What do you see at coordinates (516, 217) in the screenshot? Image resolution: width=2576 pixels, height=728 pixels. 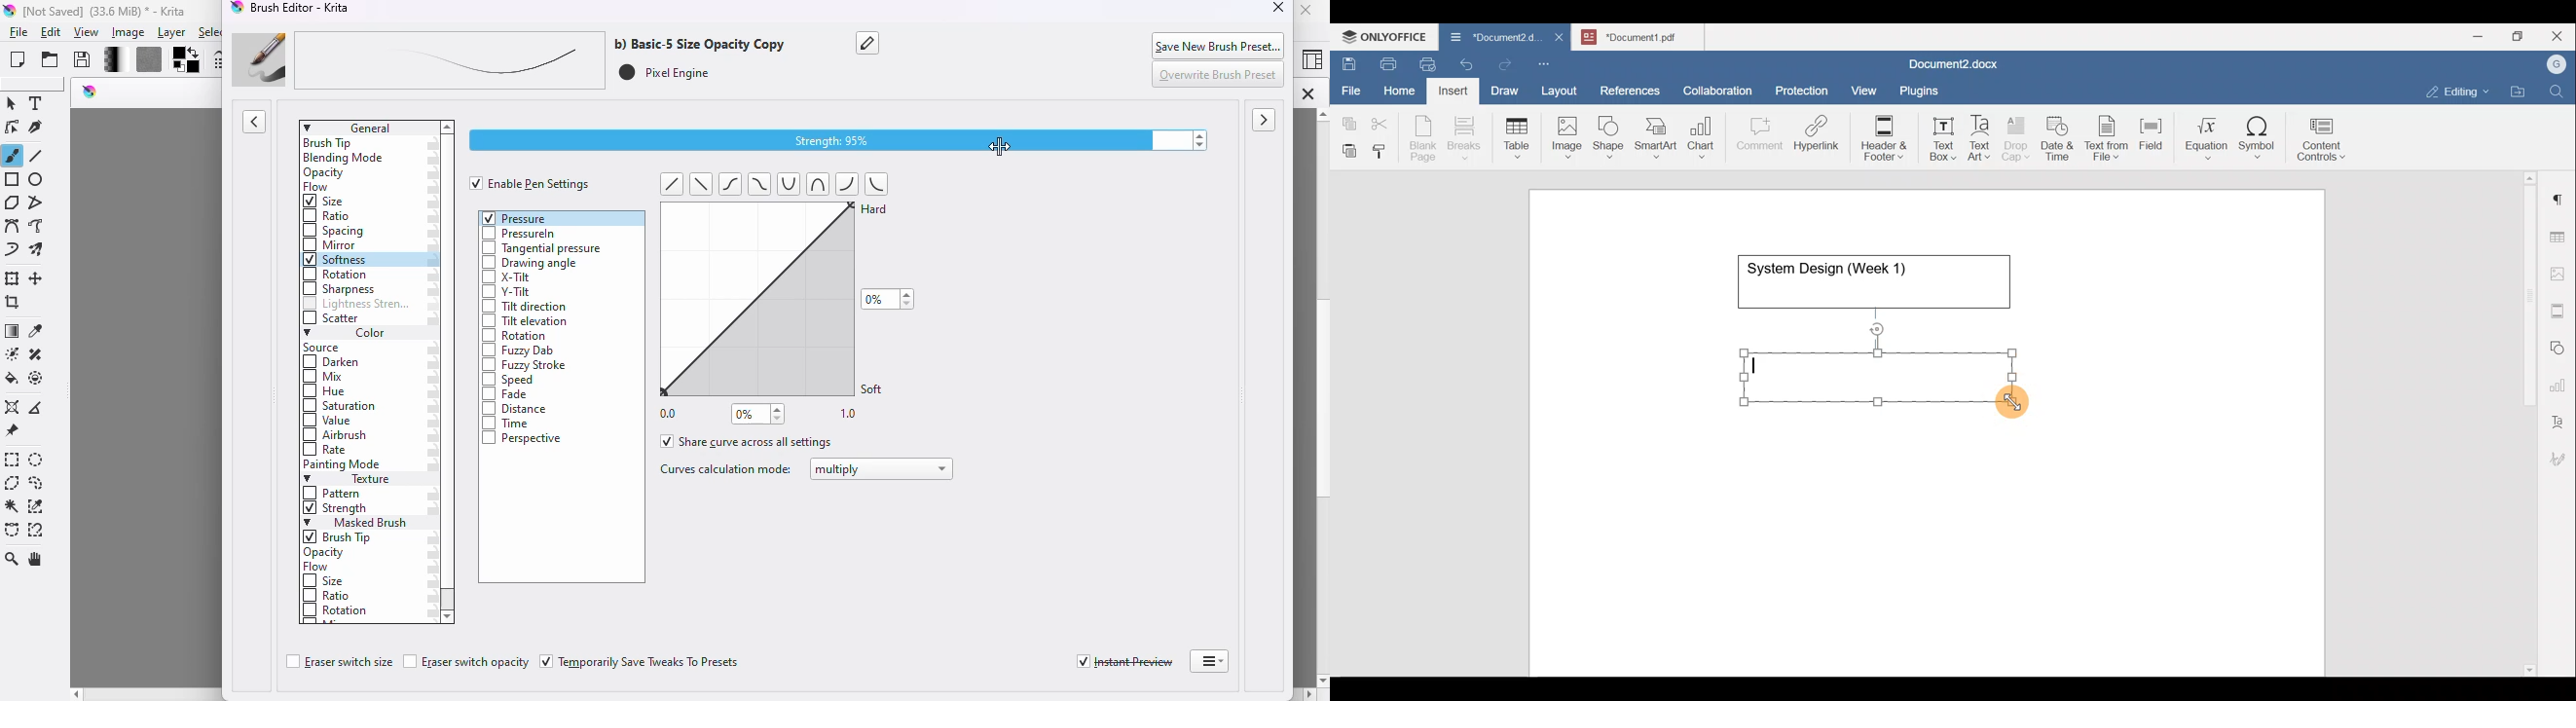 I see `pressure` at bounding box center [516, 217].